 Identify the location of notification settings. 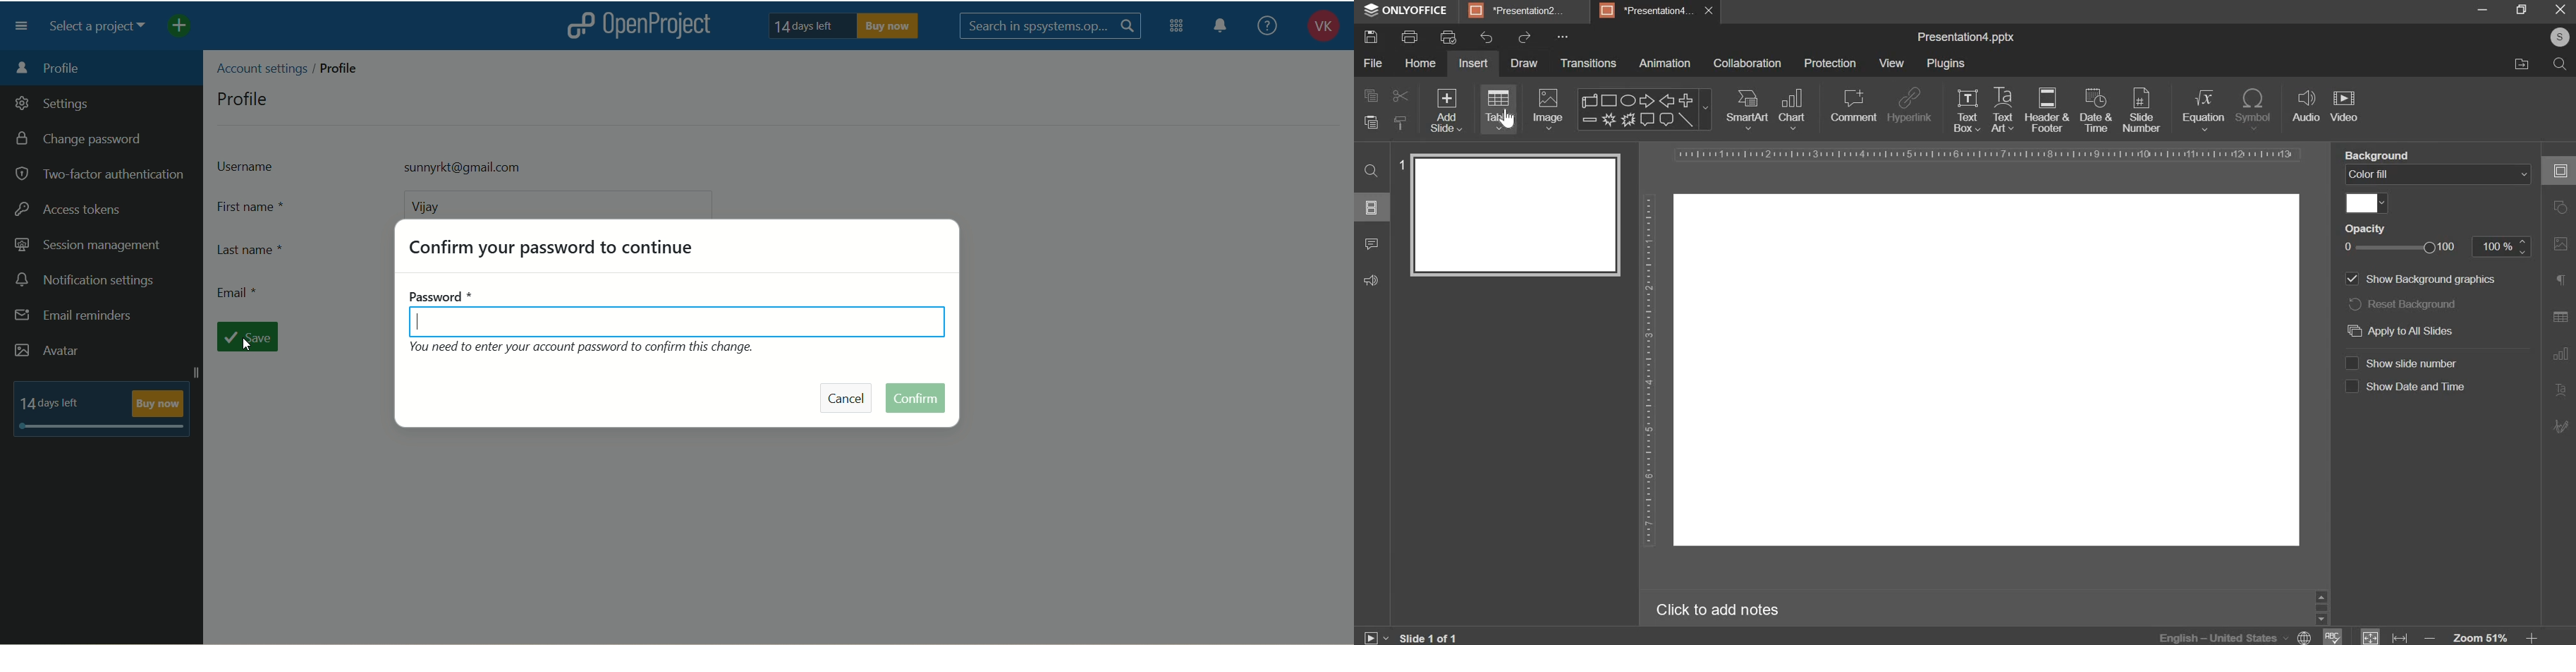
(87, 281).